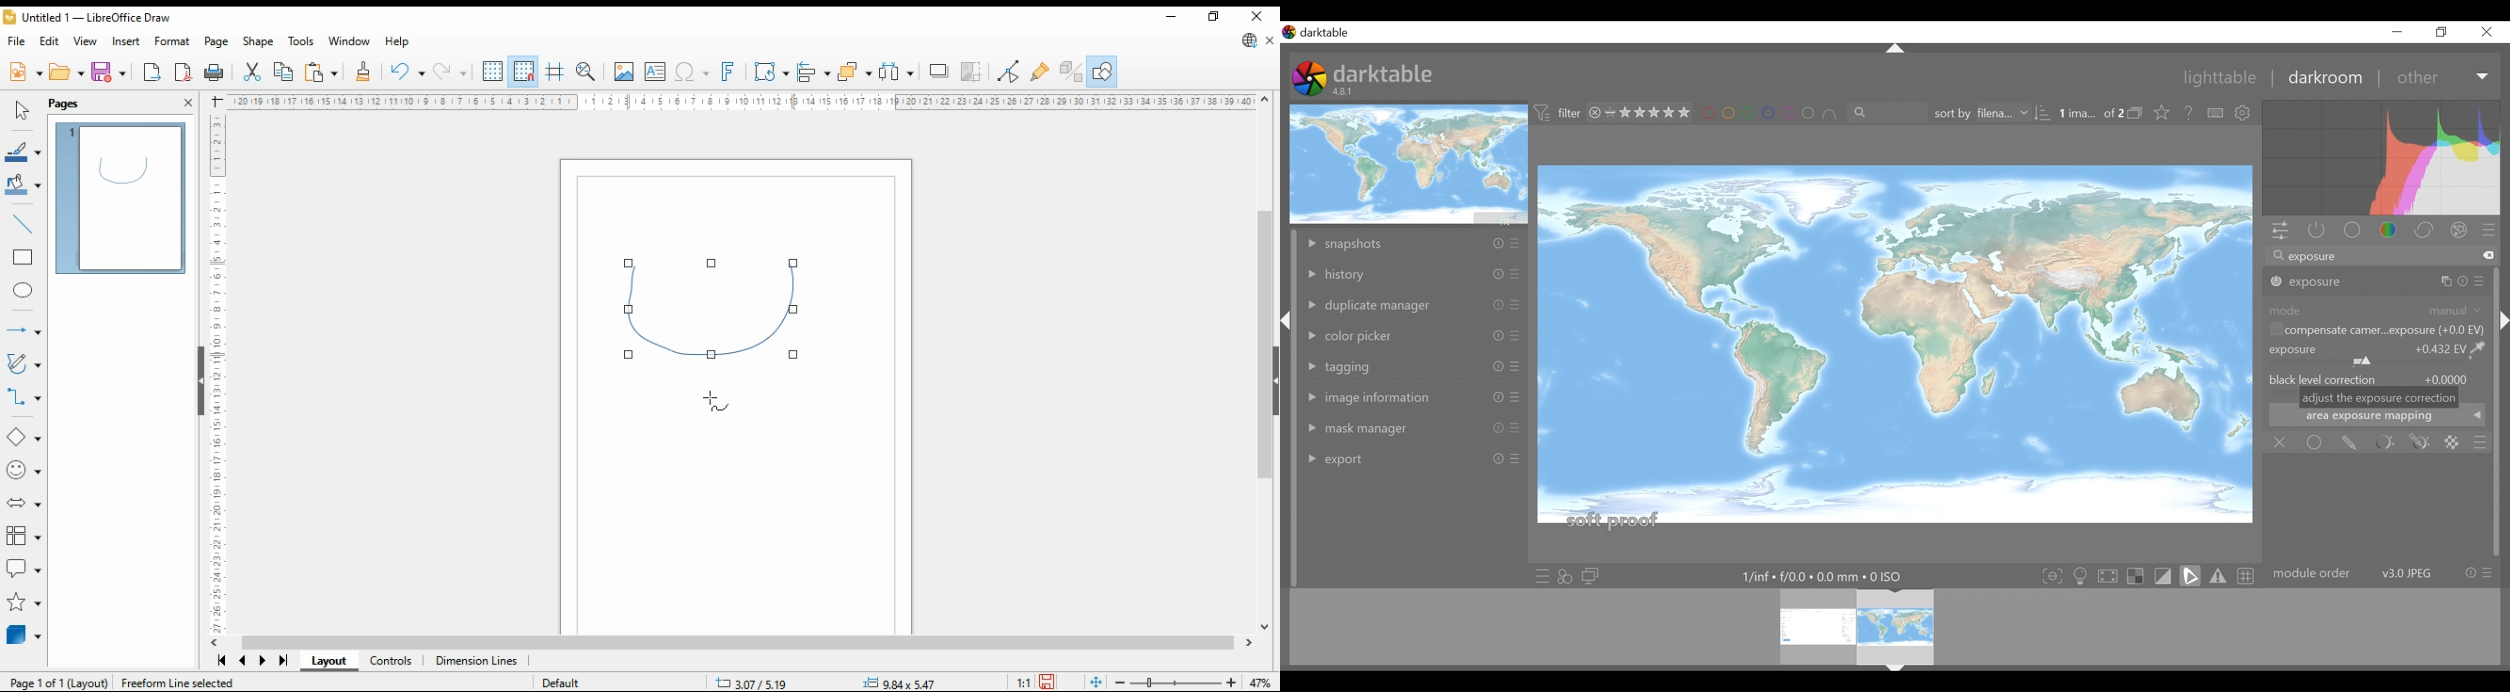  Describe the element at coordinates (22, 153) in the screenshot. I see `line color` at that location.